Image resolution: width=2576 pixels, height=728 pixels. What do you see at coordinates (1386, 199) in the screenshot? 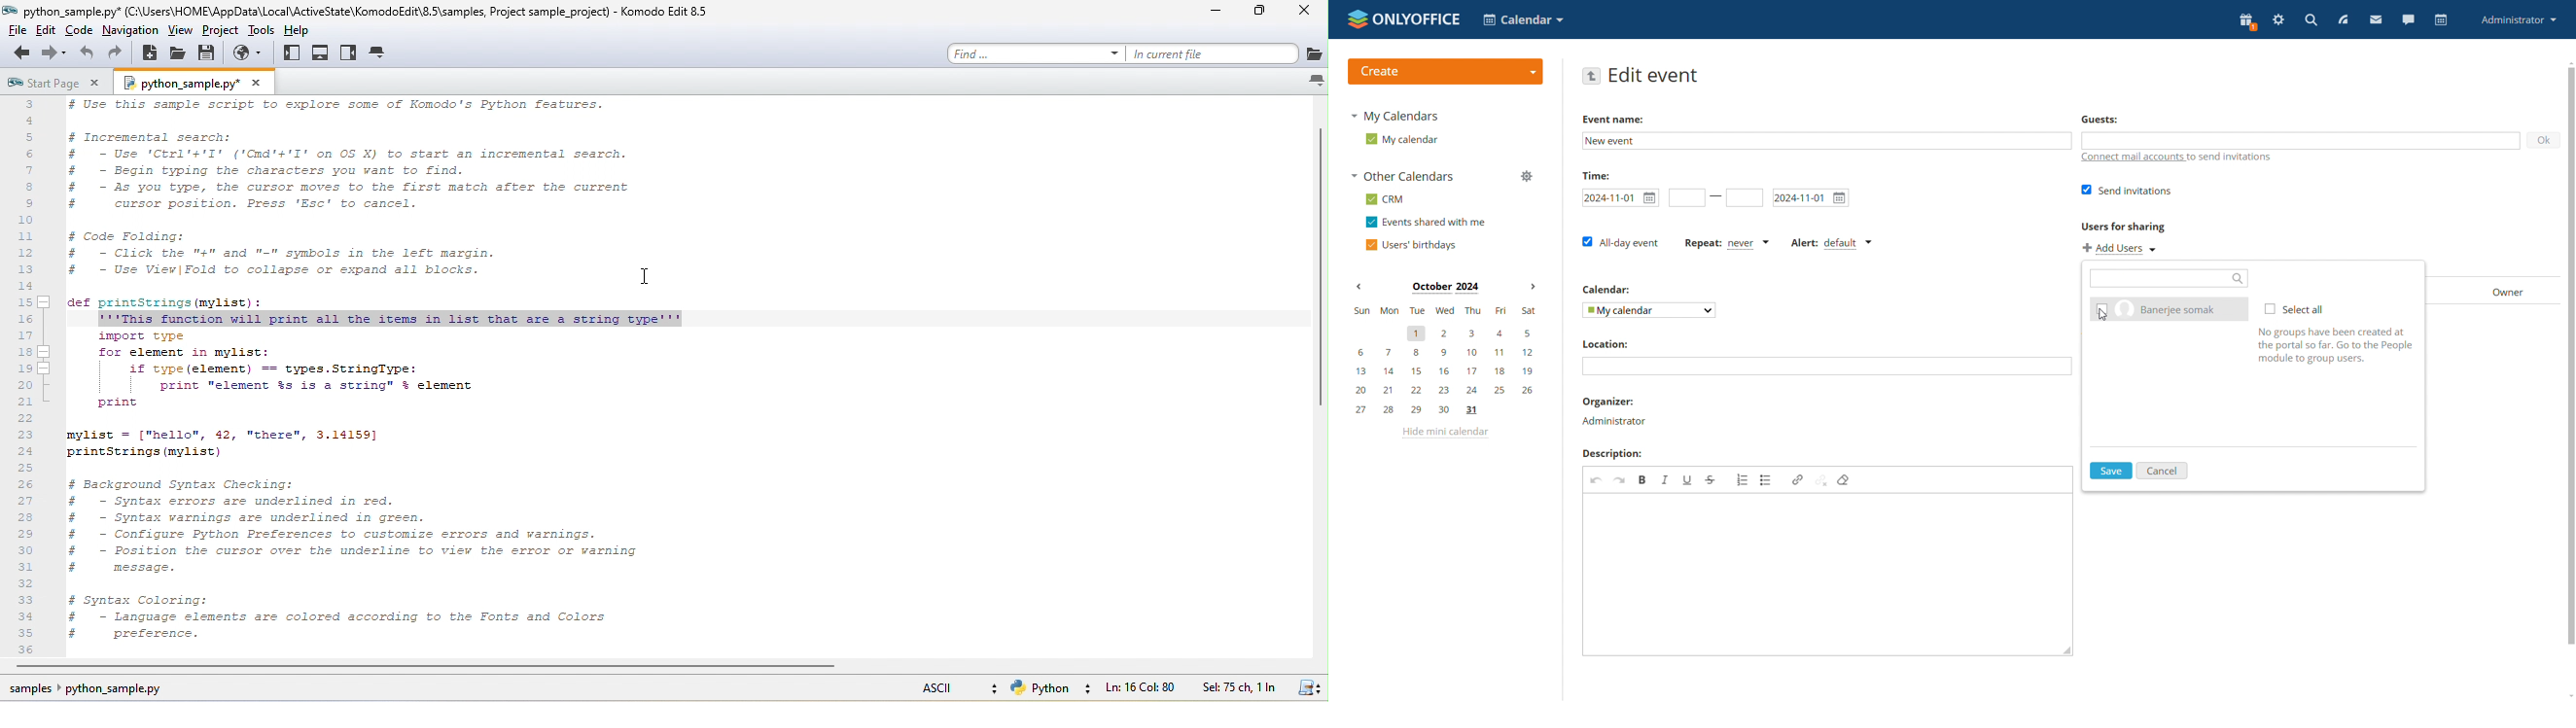
I see `crm` at bounding box center [1386, 199].